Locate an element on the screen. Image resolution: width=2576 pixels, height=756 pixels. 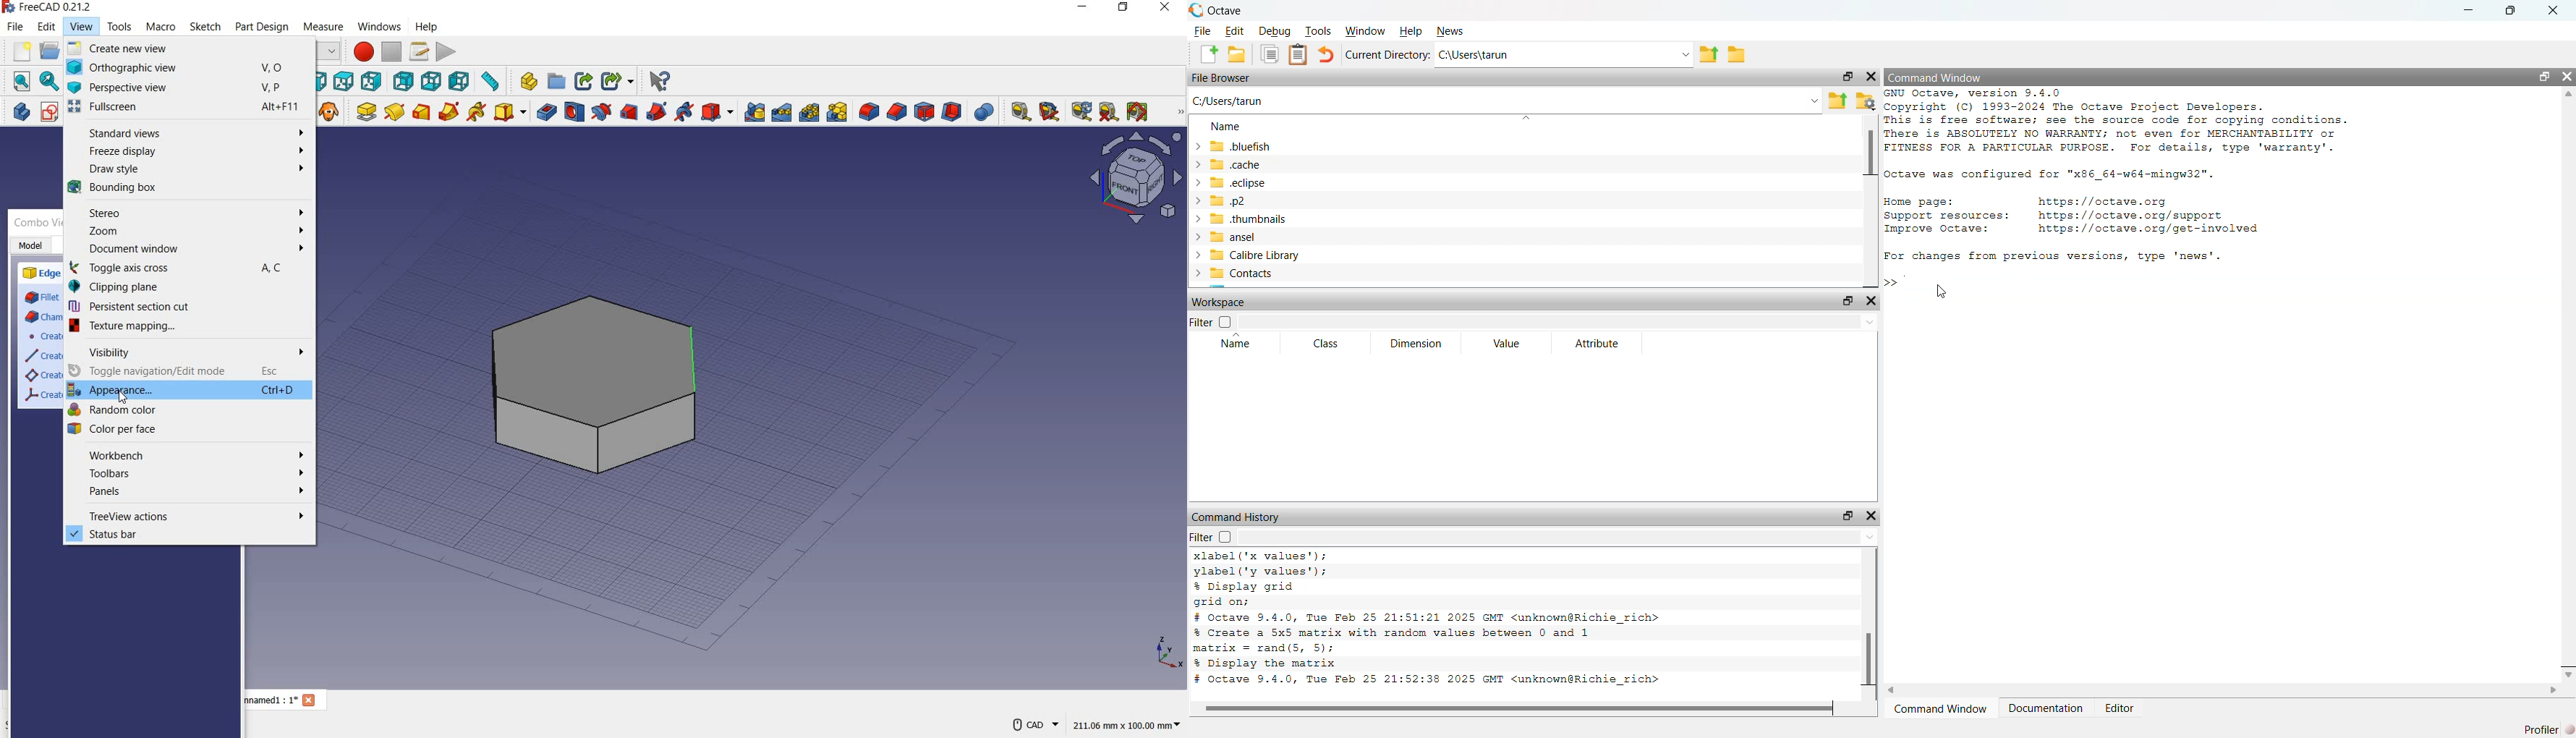
create group is located at coordinates (557, 82).